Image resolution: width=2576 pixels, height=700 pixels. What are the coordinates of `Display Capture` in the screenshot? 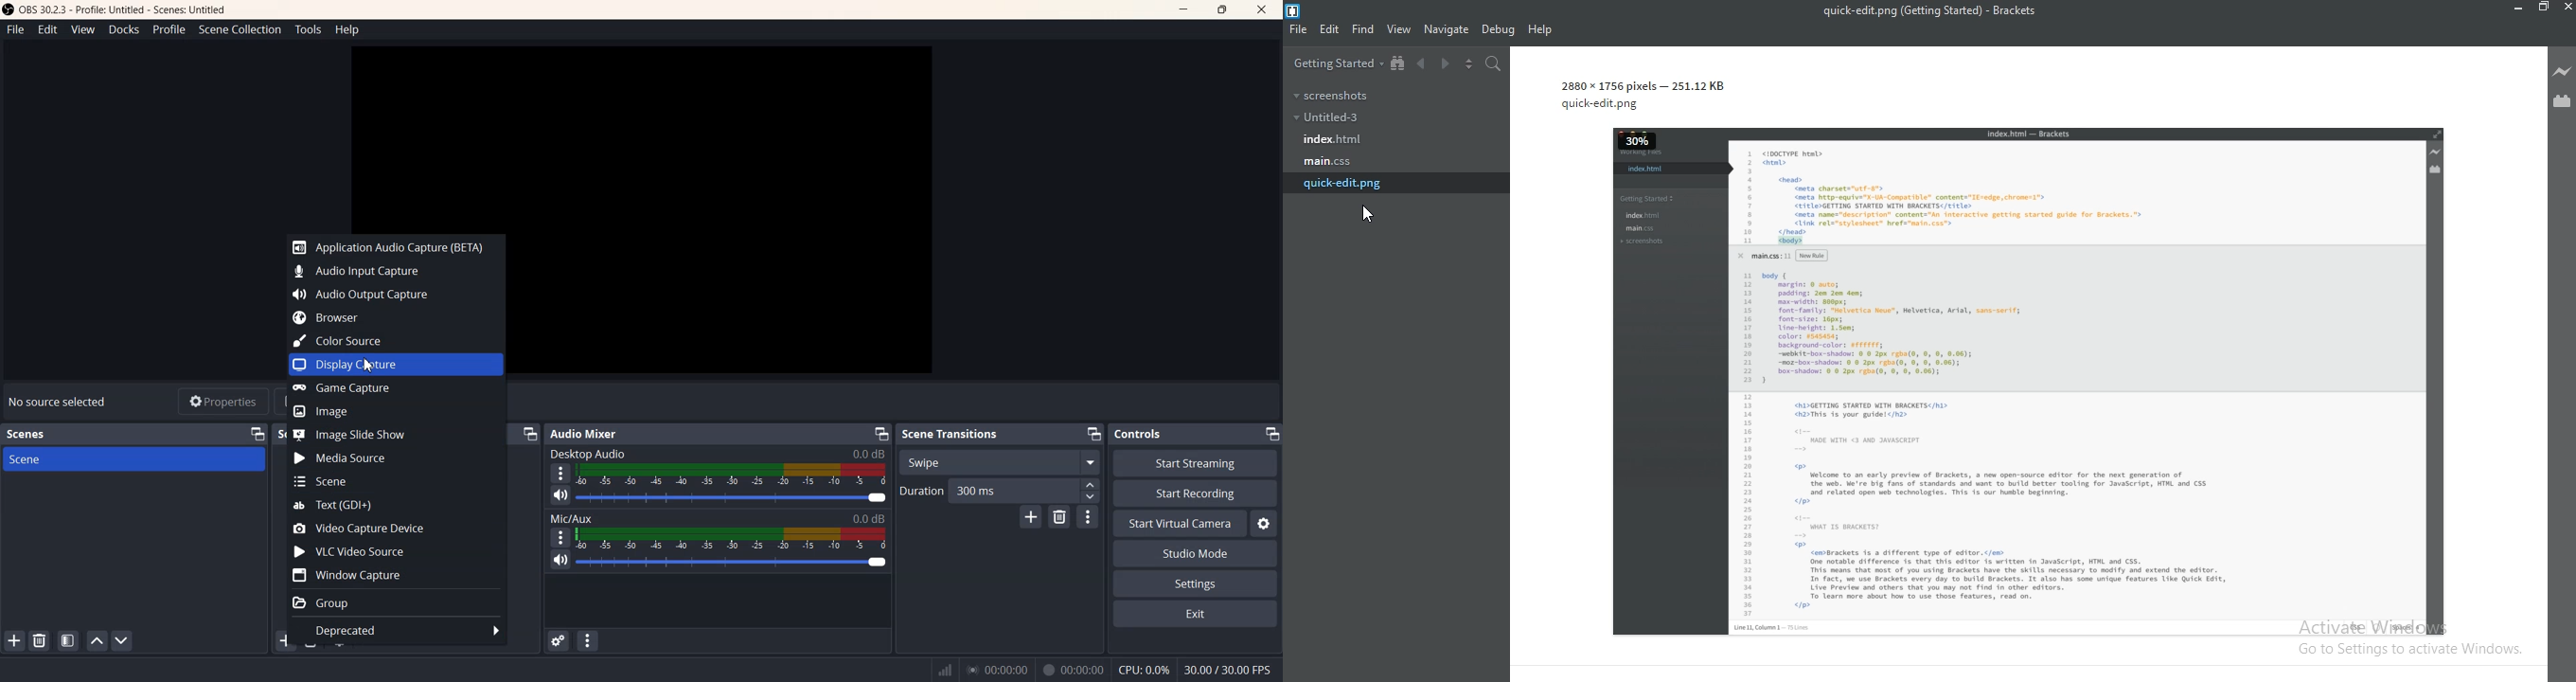 It's located at (396, 364).